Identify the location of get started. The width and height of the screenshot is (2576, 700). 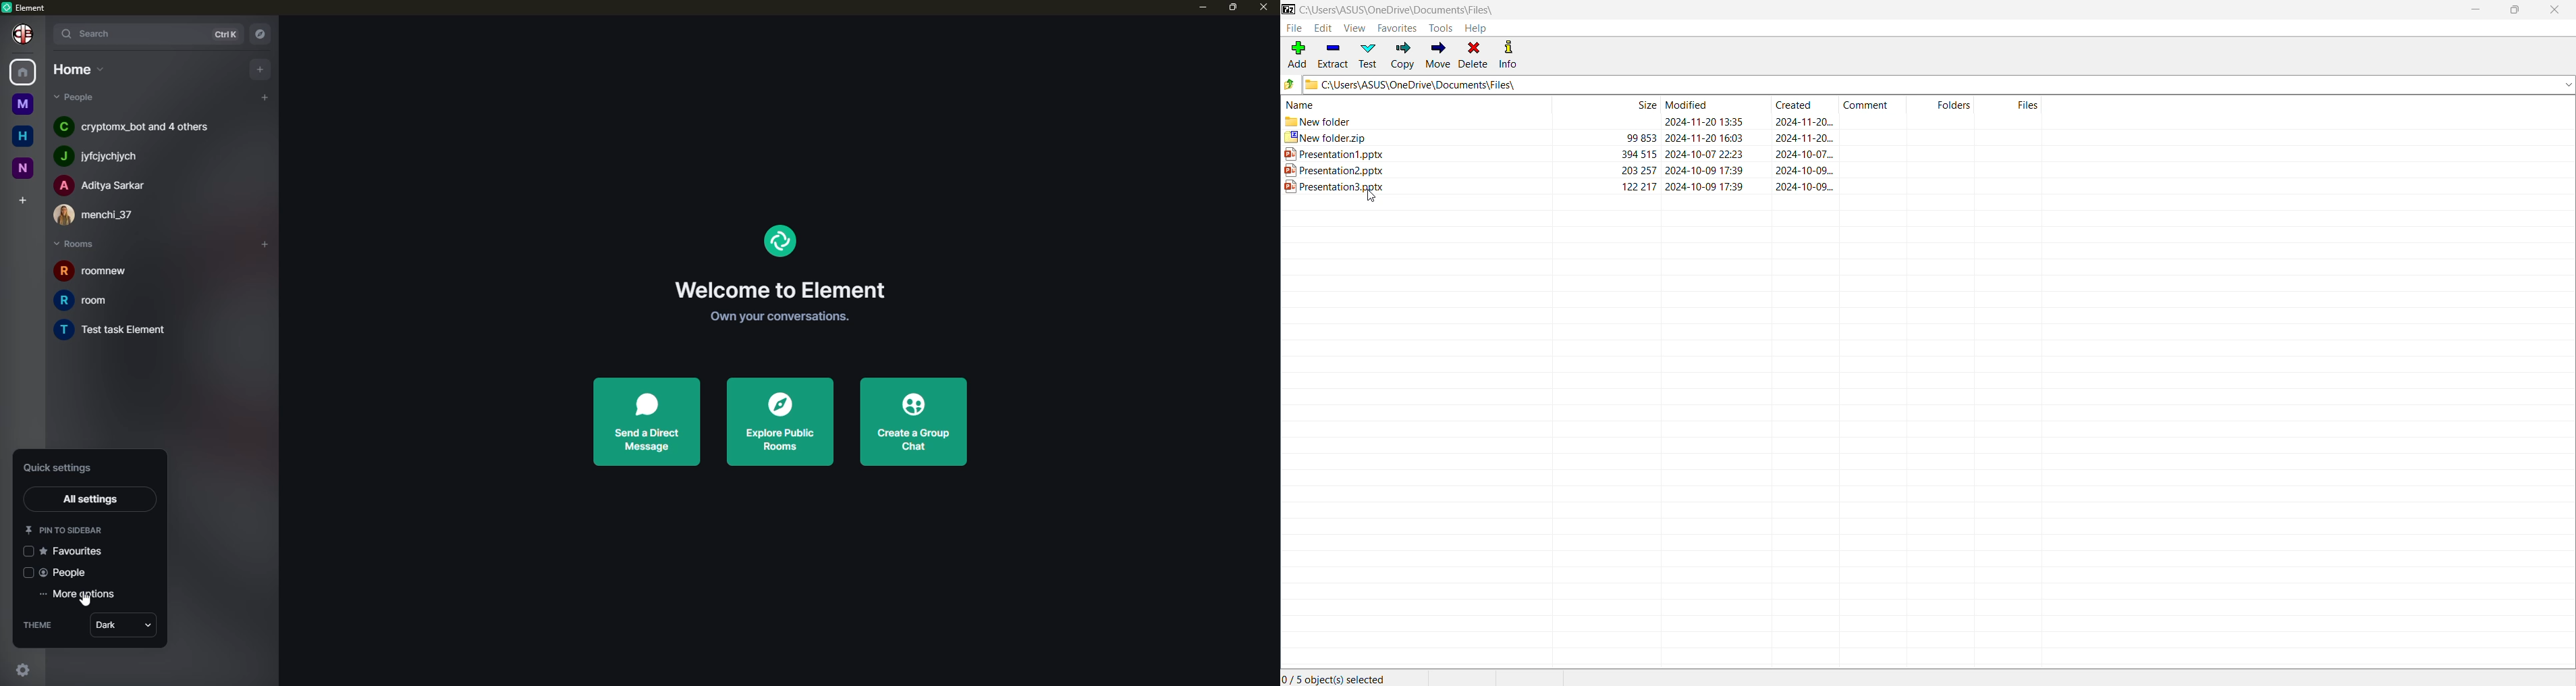
(774, 316).